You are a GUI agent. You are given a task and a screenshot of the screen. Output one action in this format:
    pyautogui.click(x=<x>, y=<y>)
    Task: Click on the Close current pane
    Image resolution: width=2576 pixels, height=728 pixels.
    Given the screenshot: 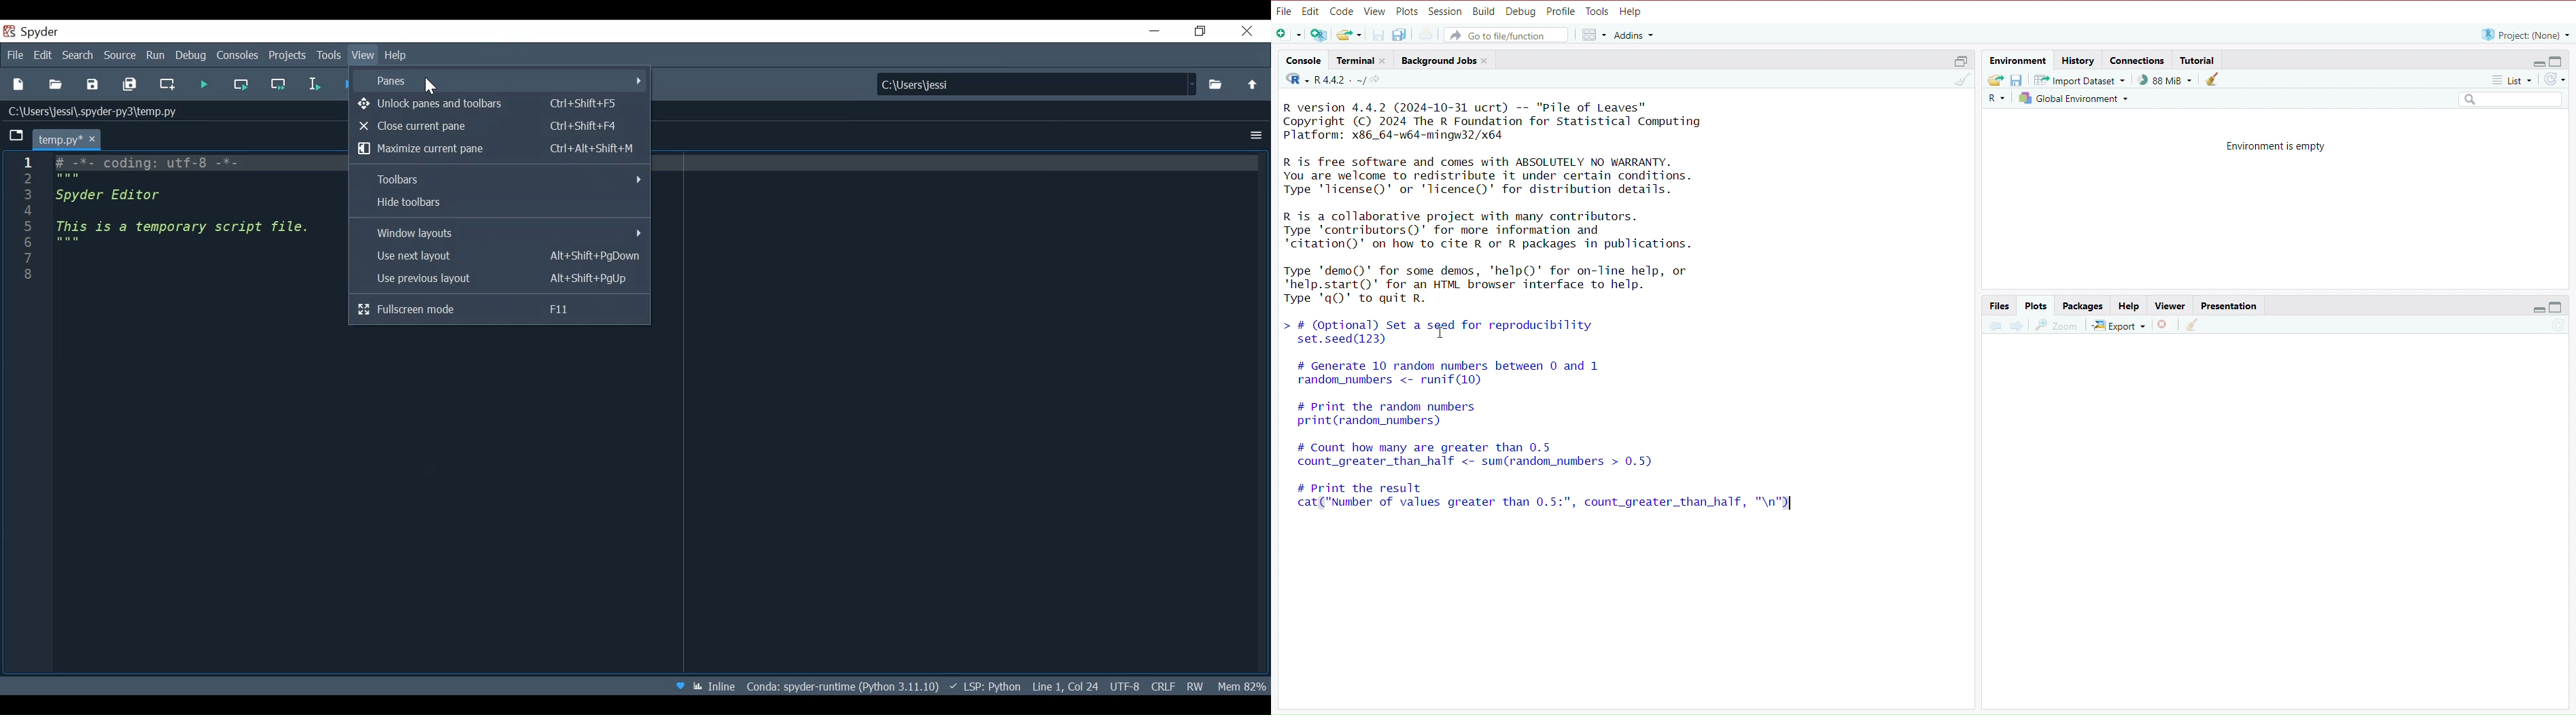 What is the action you would take?
    pyautogui.click(x=490, y=126)
    